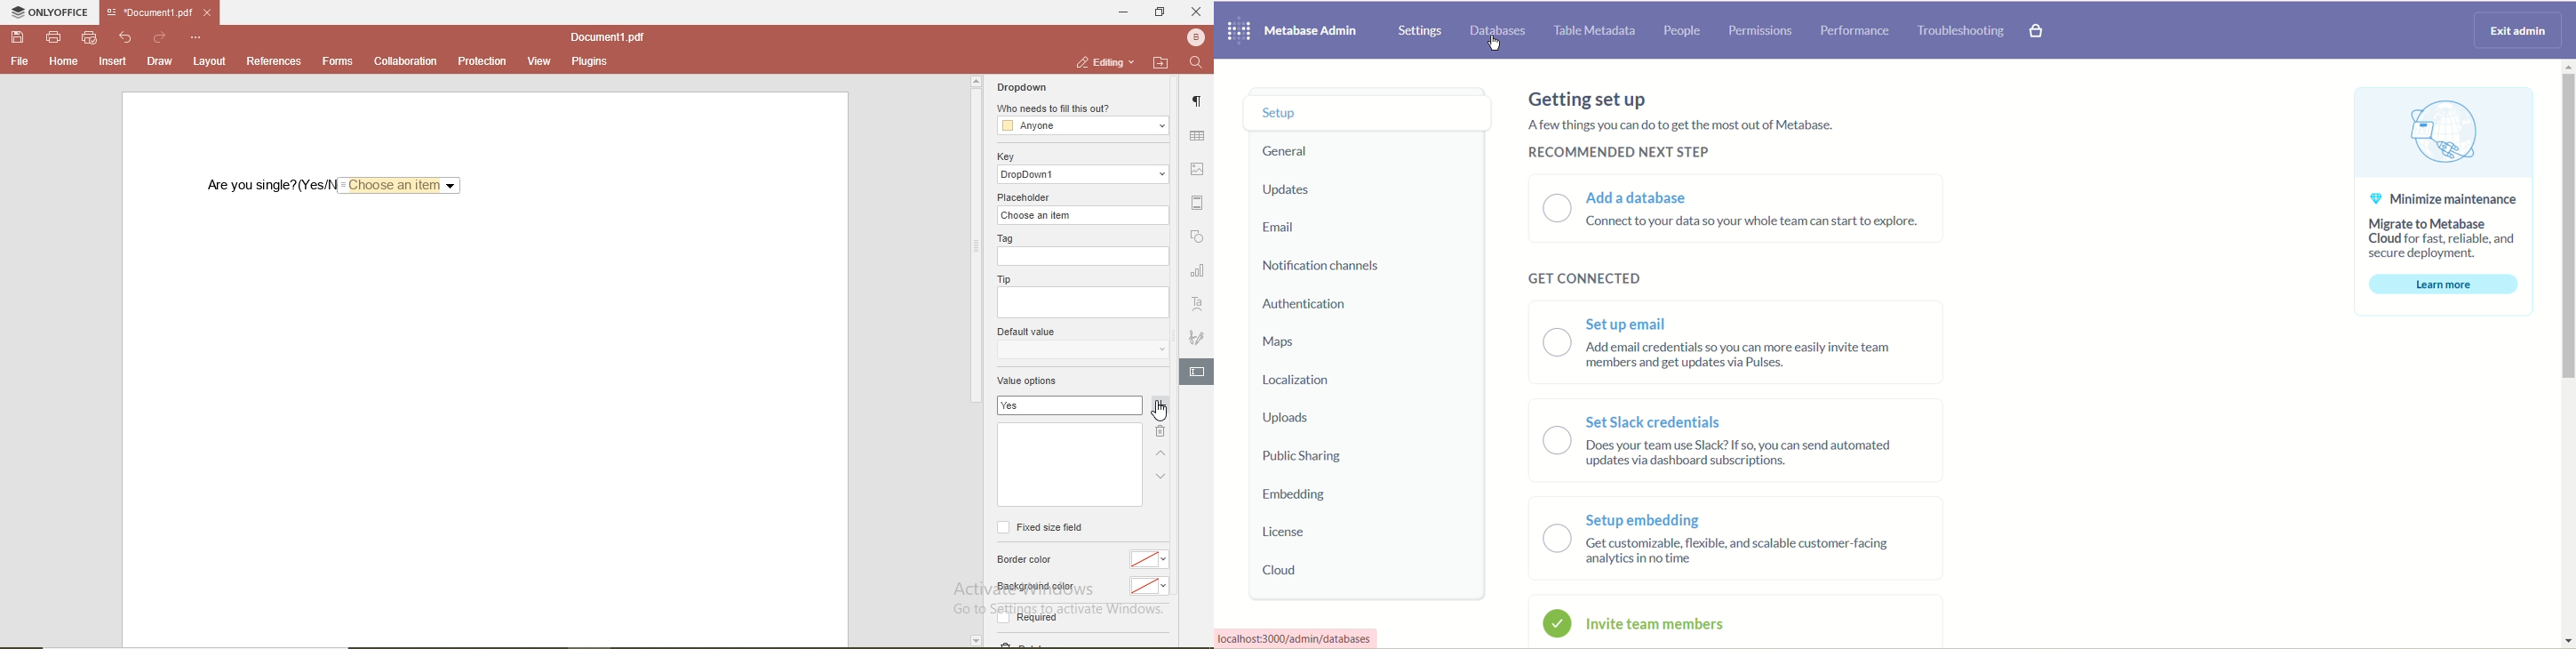  Describe the element at coordinates (1161, 63) in the screenshot. I see `open file location` at that location.